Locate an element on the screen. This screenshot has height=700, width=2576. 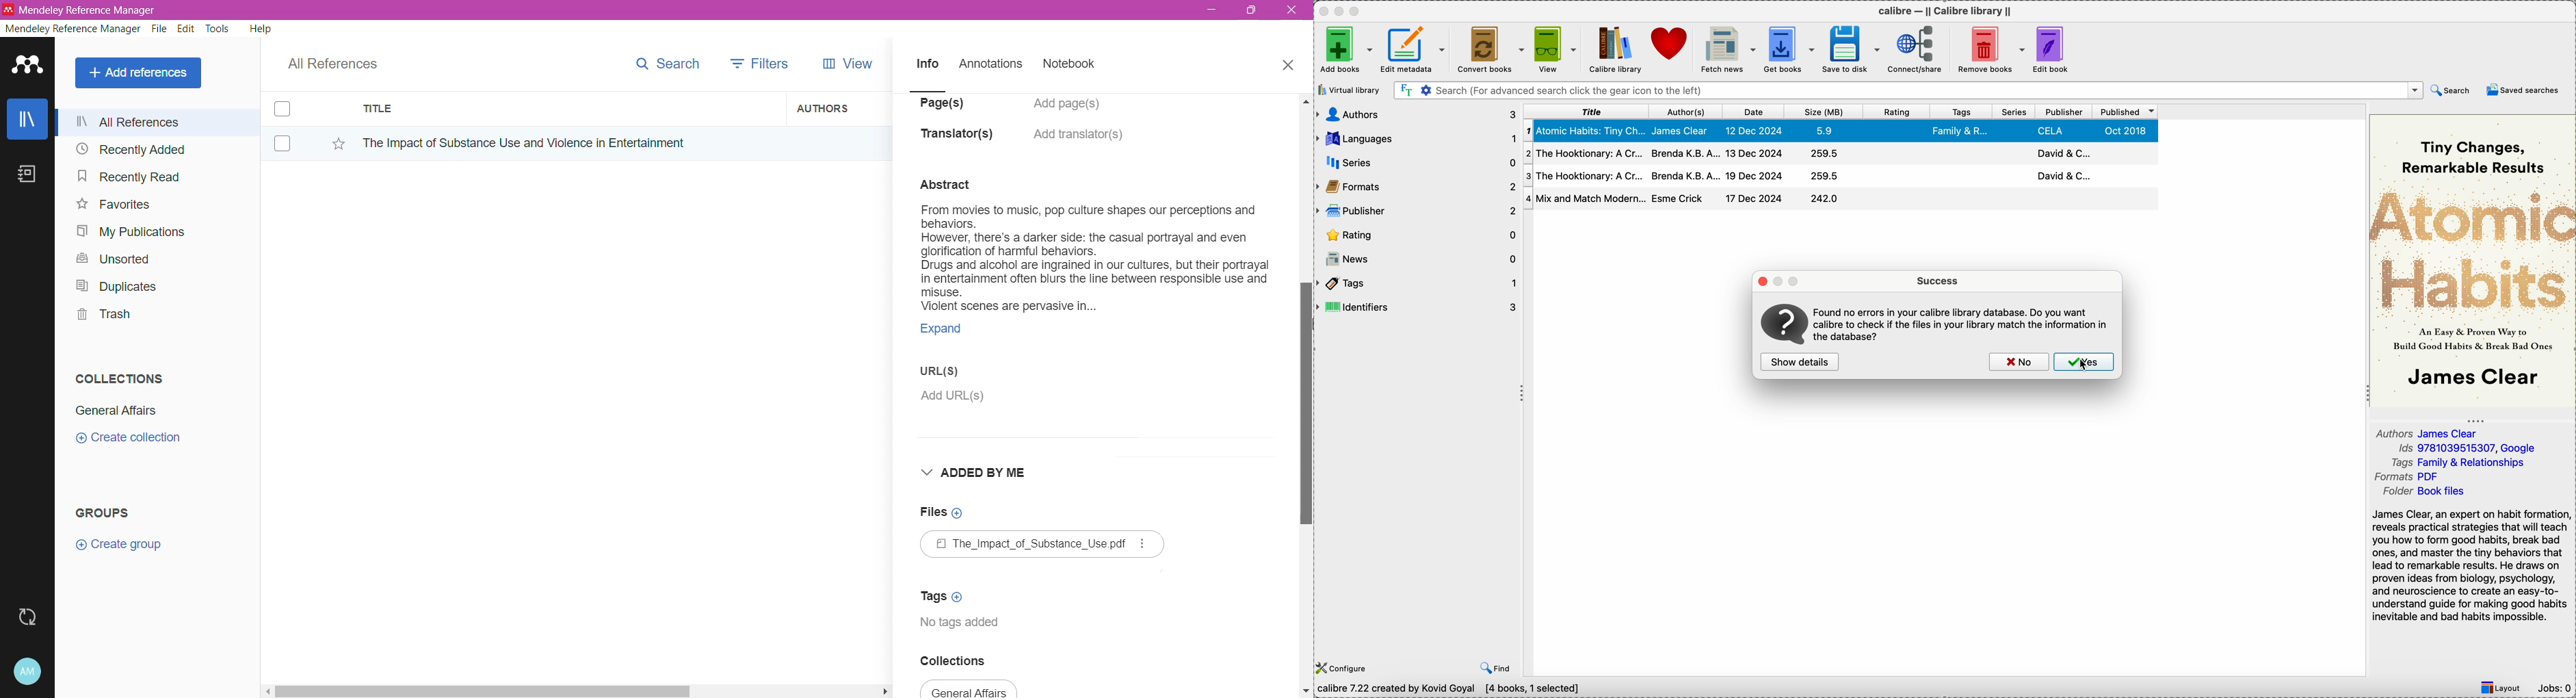
File is located at coordinates (159, 29).